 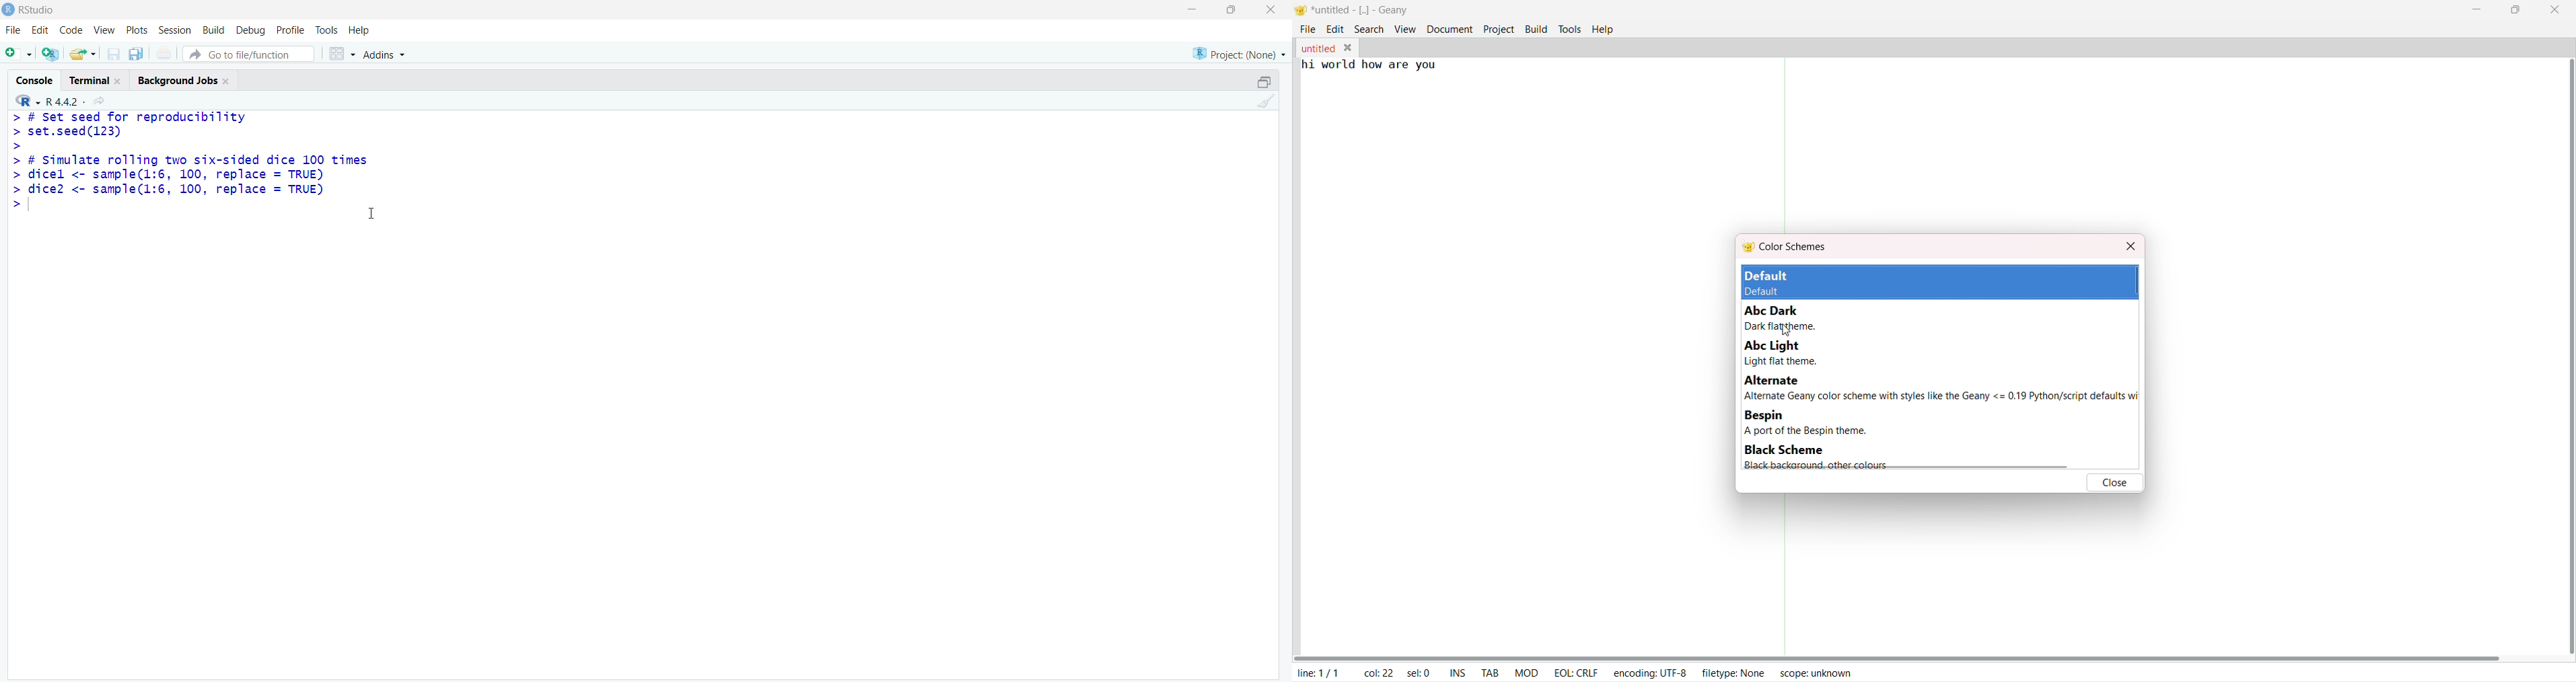 I want to click on grid, so click(x=343, y=54).